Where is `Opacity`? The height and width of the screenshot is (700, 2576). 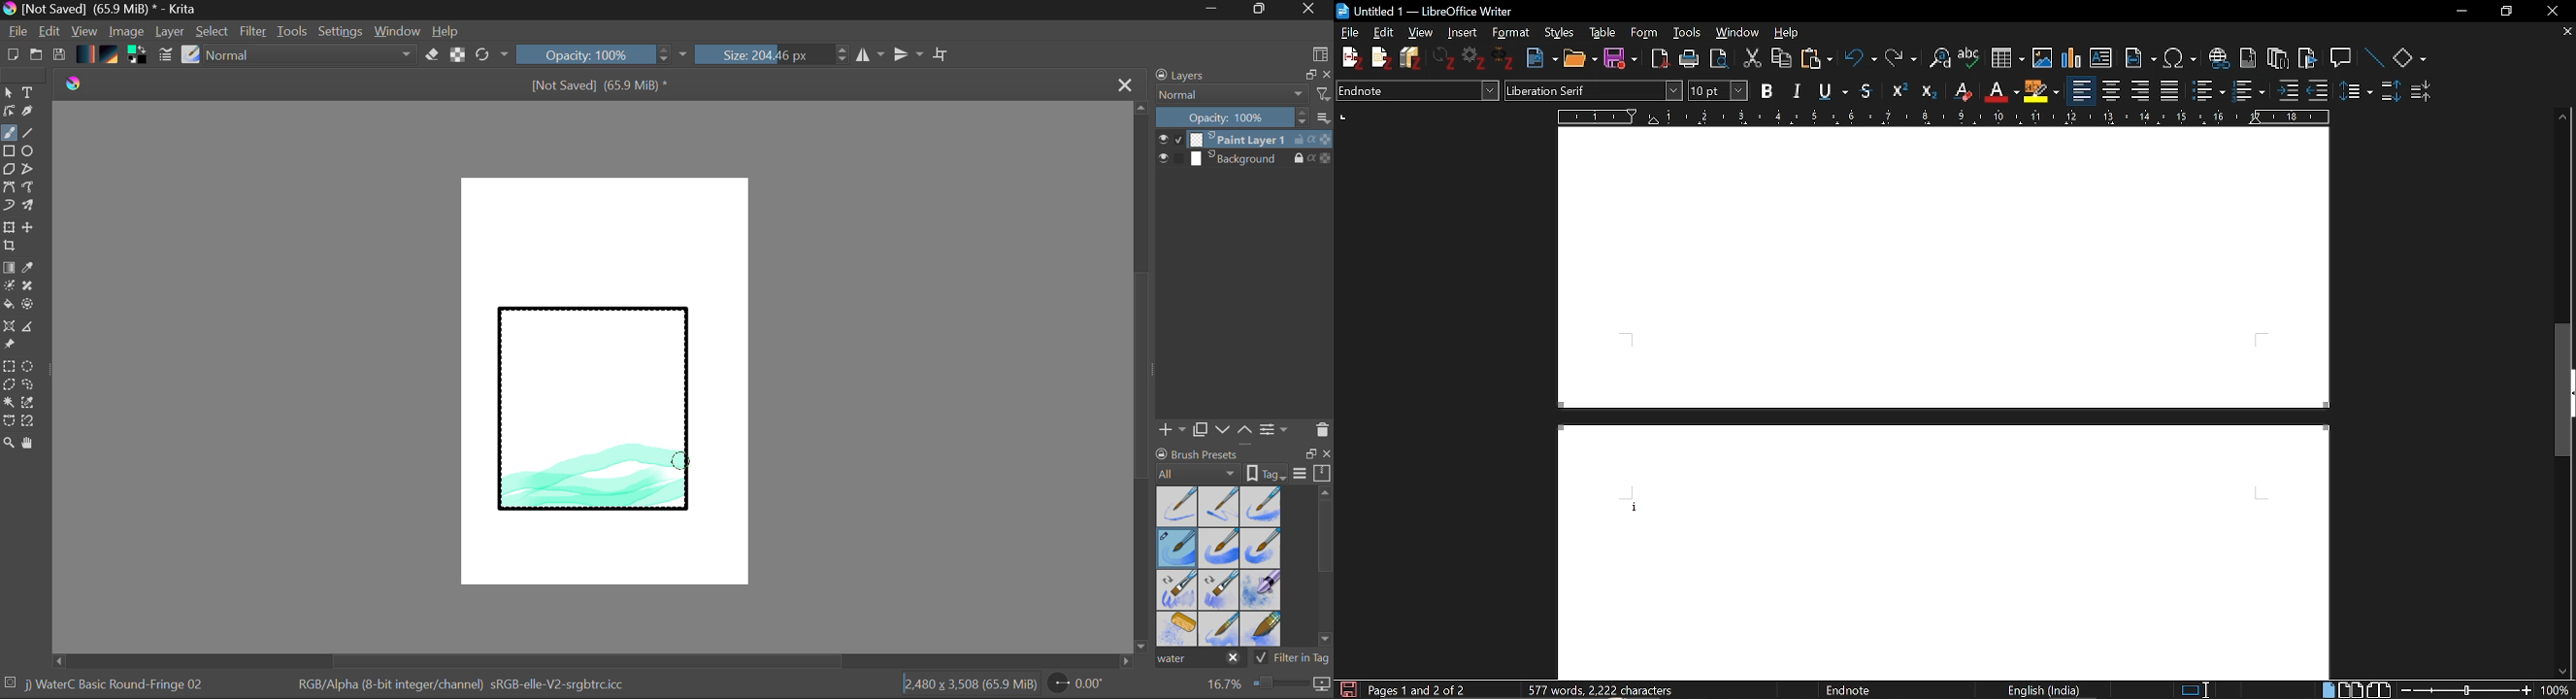 Opacity is located at coordinates (604, 54).